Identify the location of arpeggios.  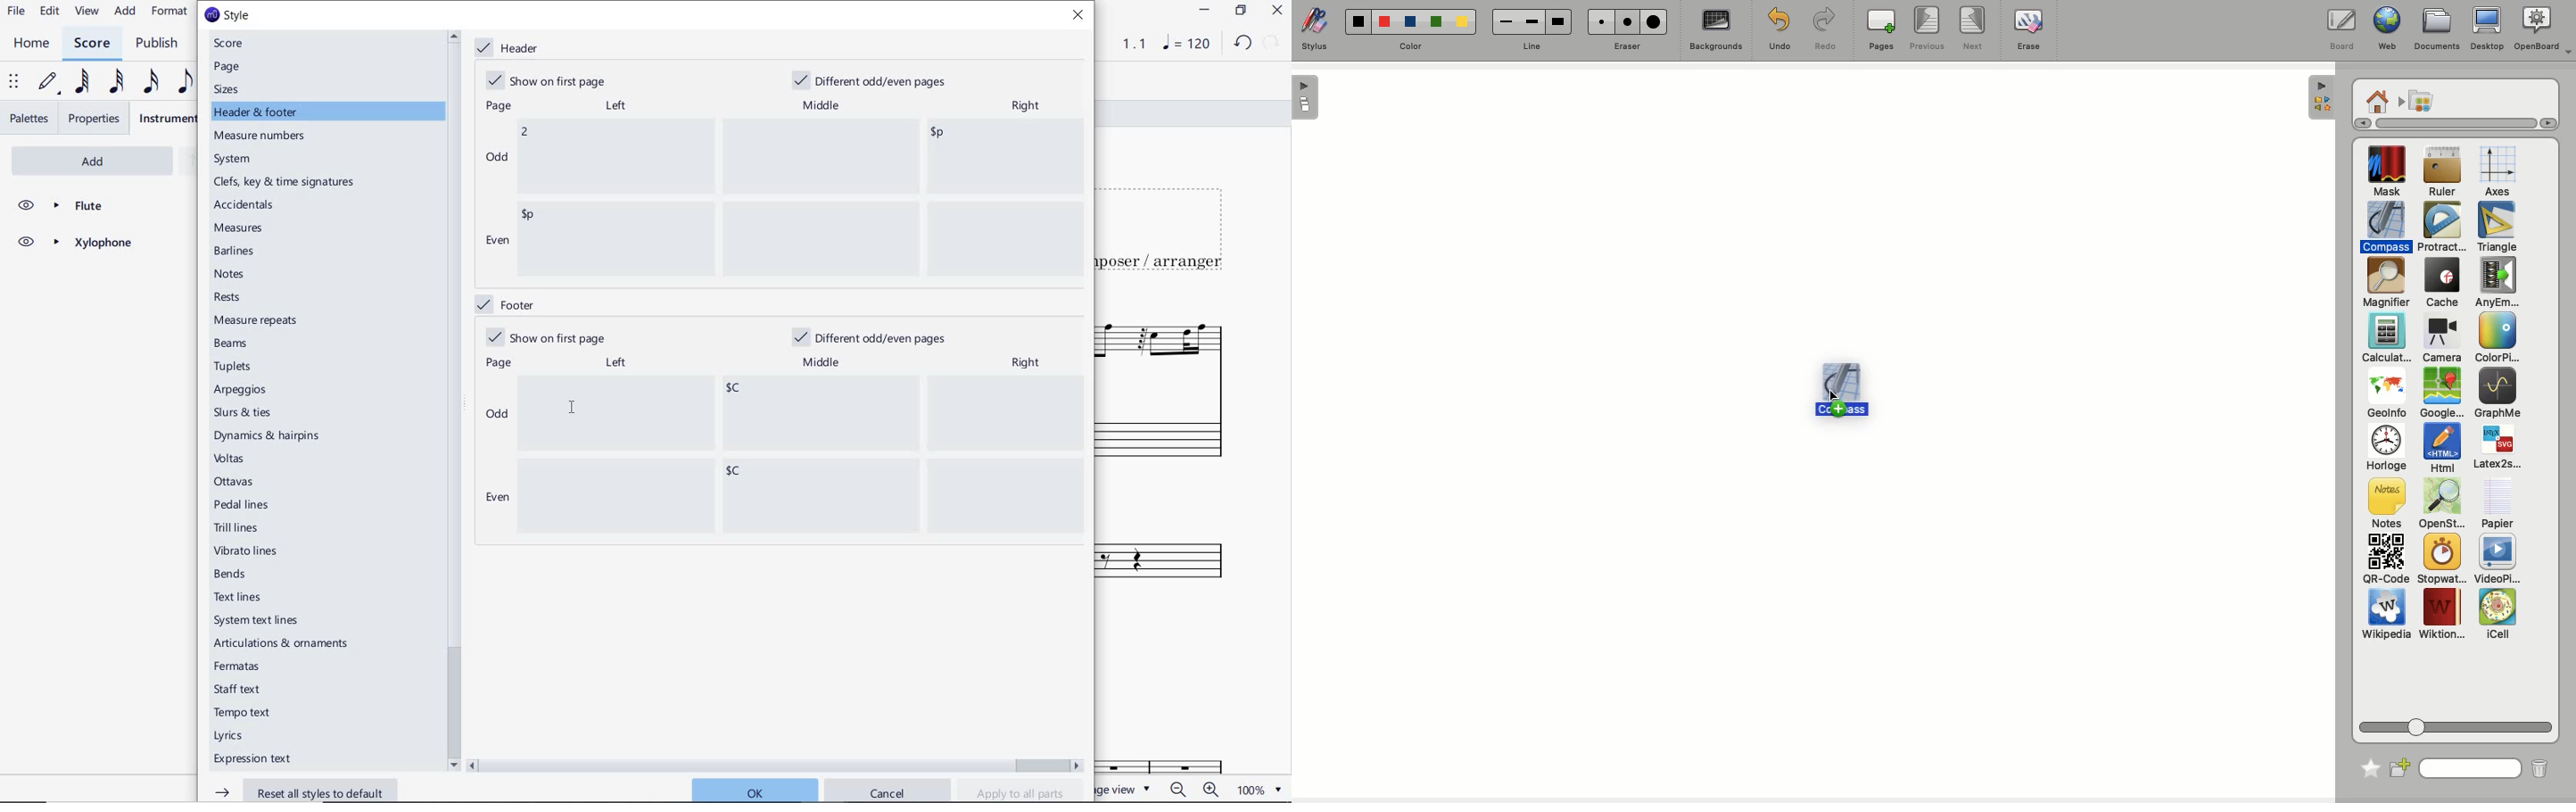
(241, 391).